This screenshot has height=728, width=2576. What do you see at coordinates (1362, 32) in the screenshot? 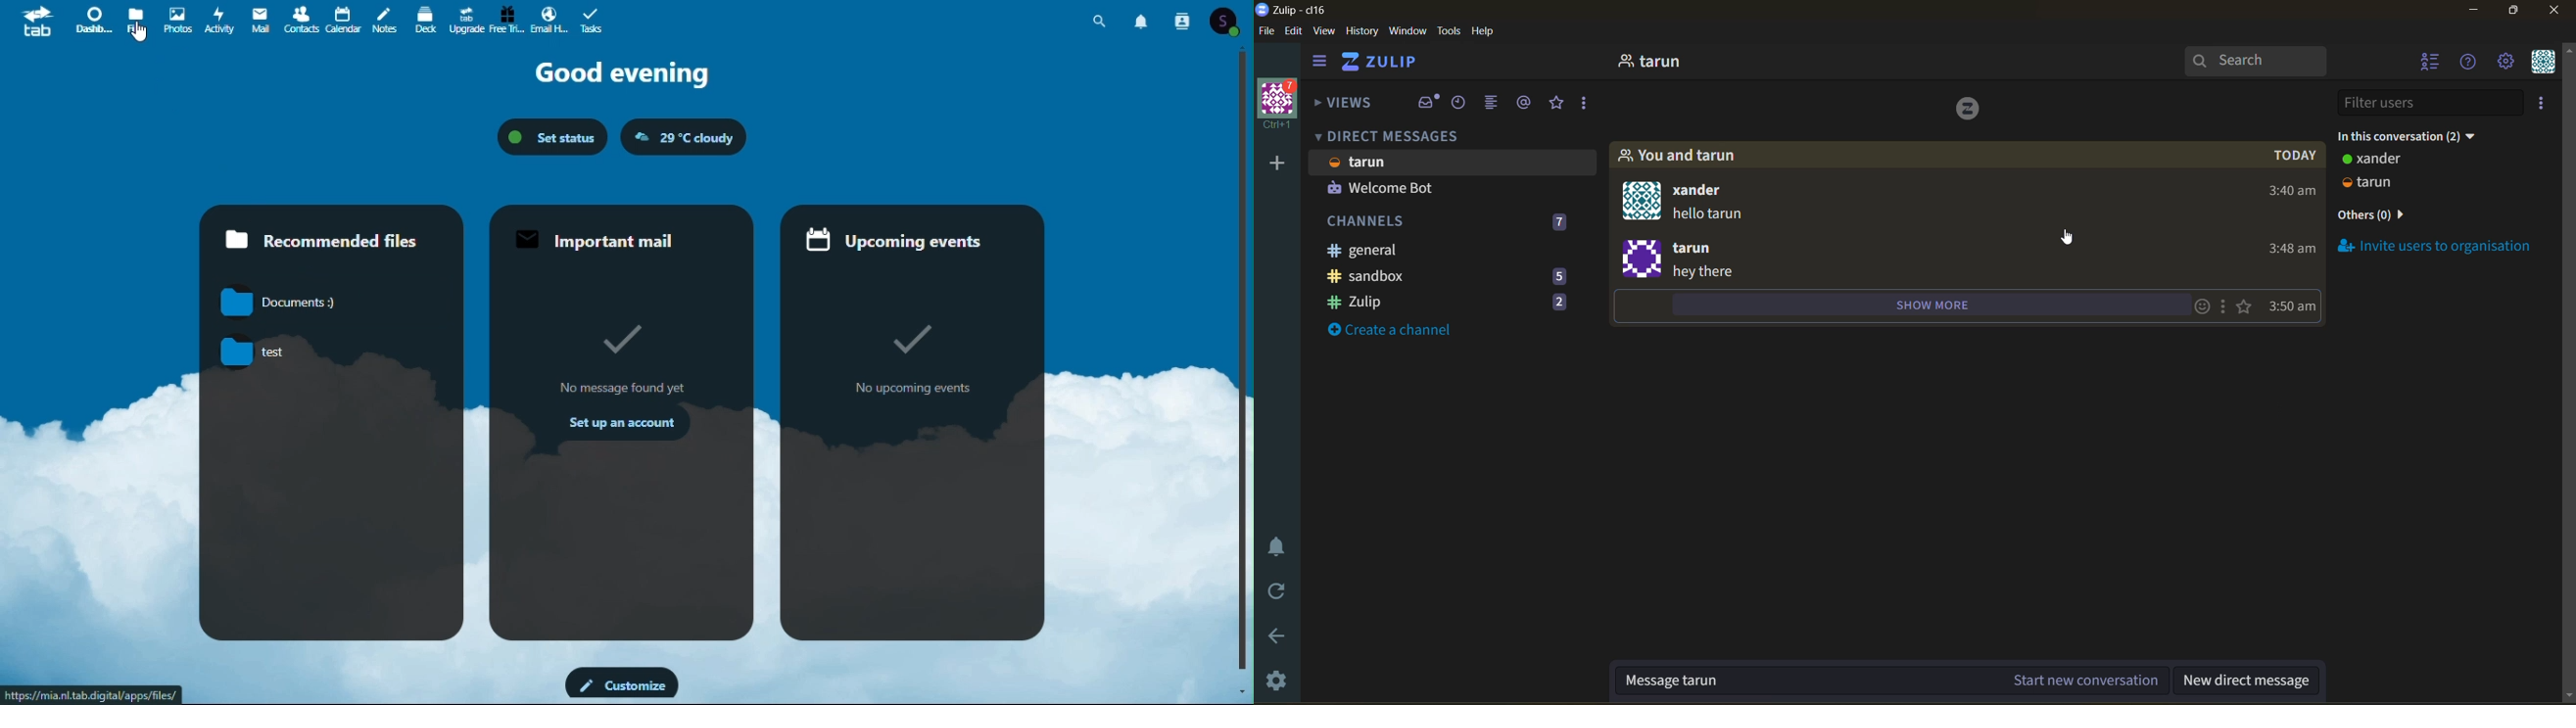
I see `history` at bounding box center [1362, 32].